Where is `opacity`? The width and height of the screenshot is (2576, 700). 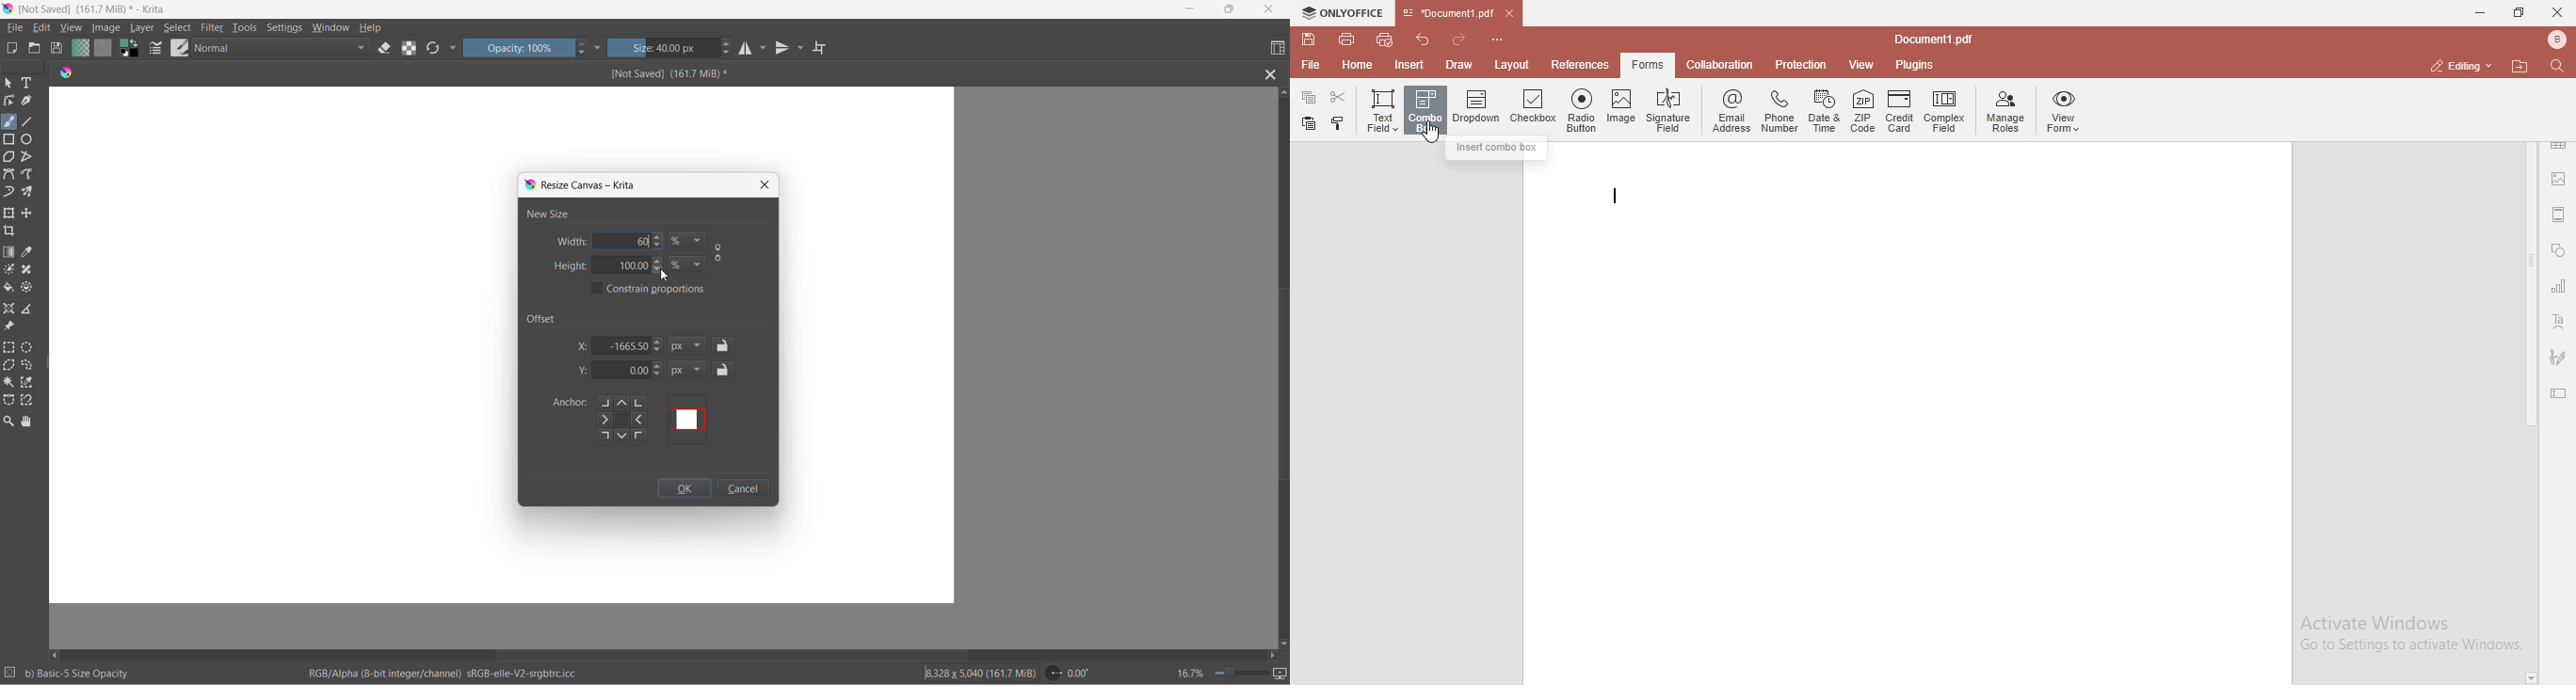 opacity is located at coordinates (519, 48).